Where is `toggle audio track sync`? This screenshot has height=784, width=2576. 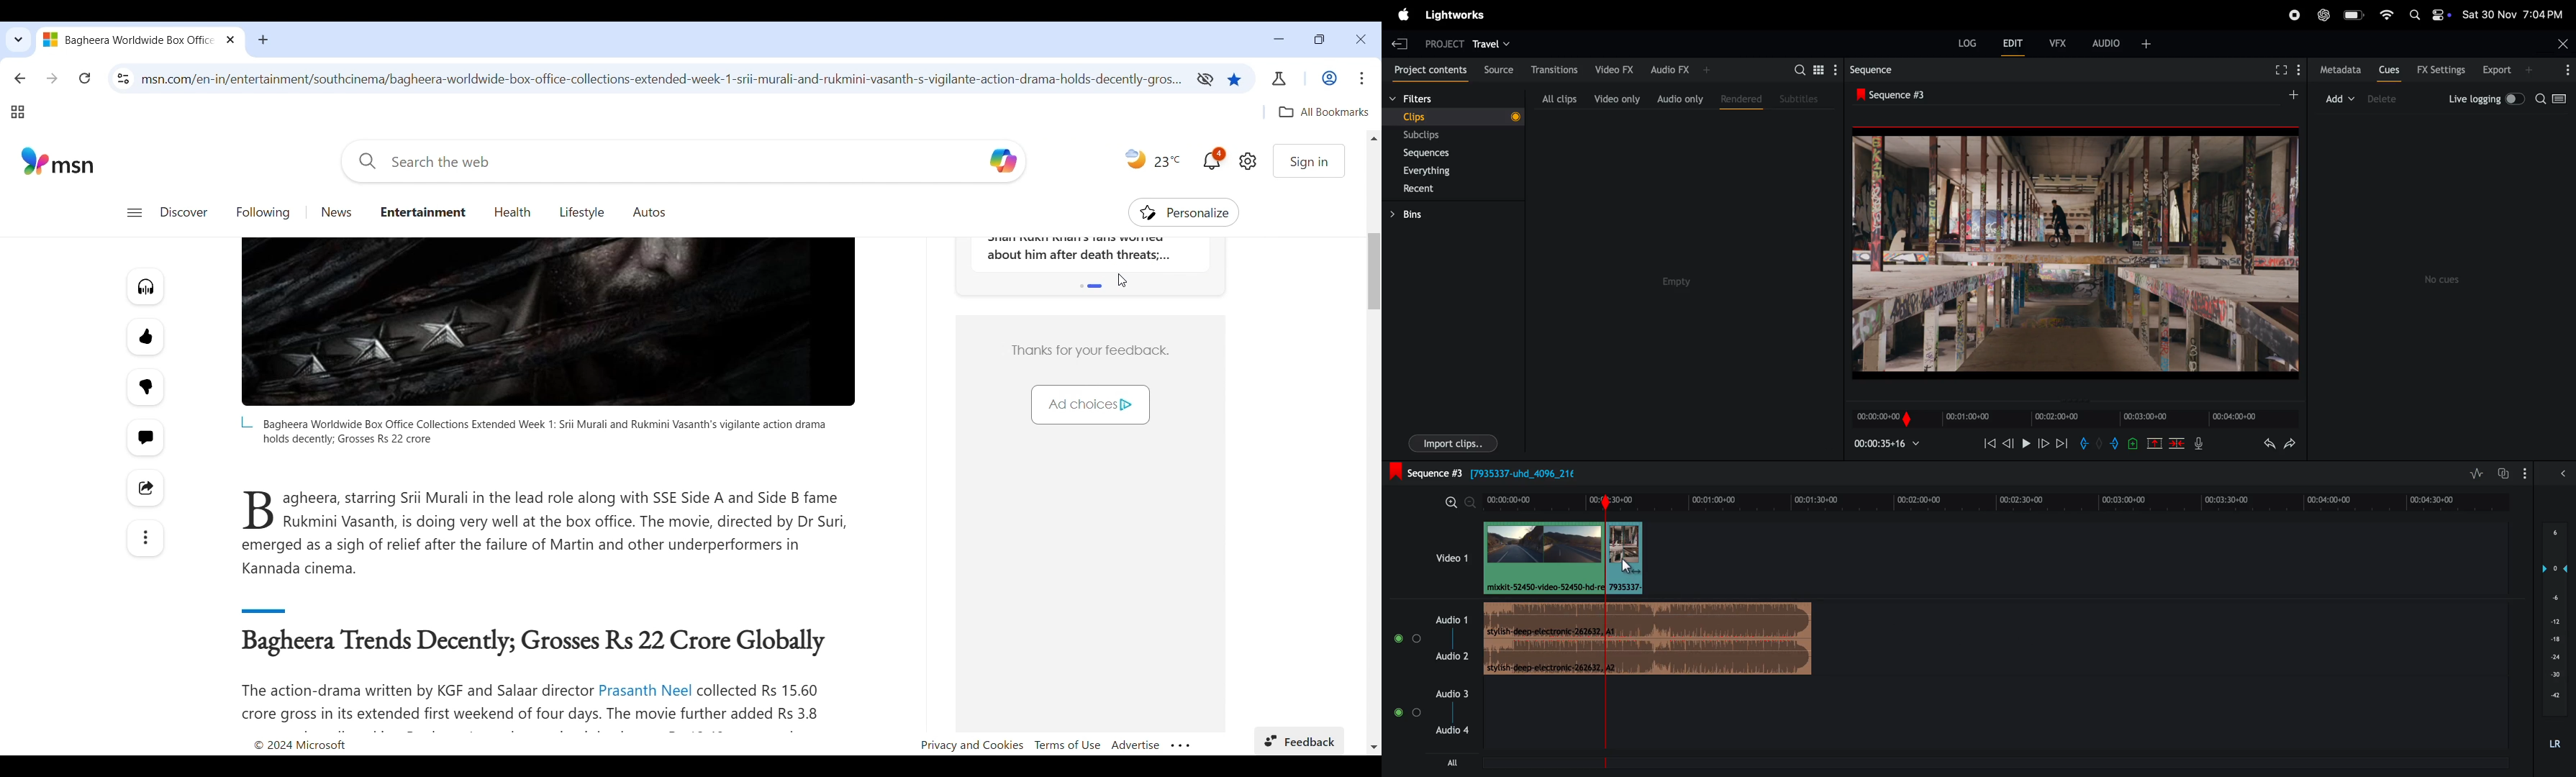 toggle audio track sync is located at coordinates (2501, 473).